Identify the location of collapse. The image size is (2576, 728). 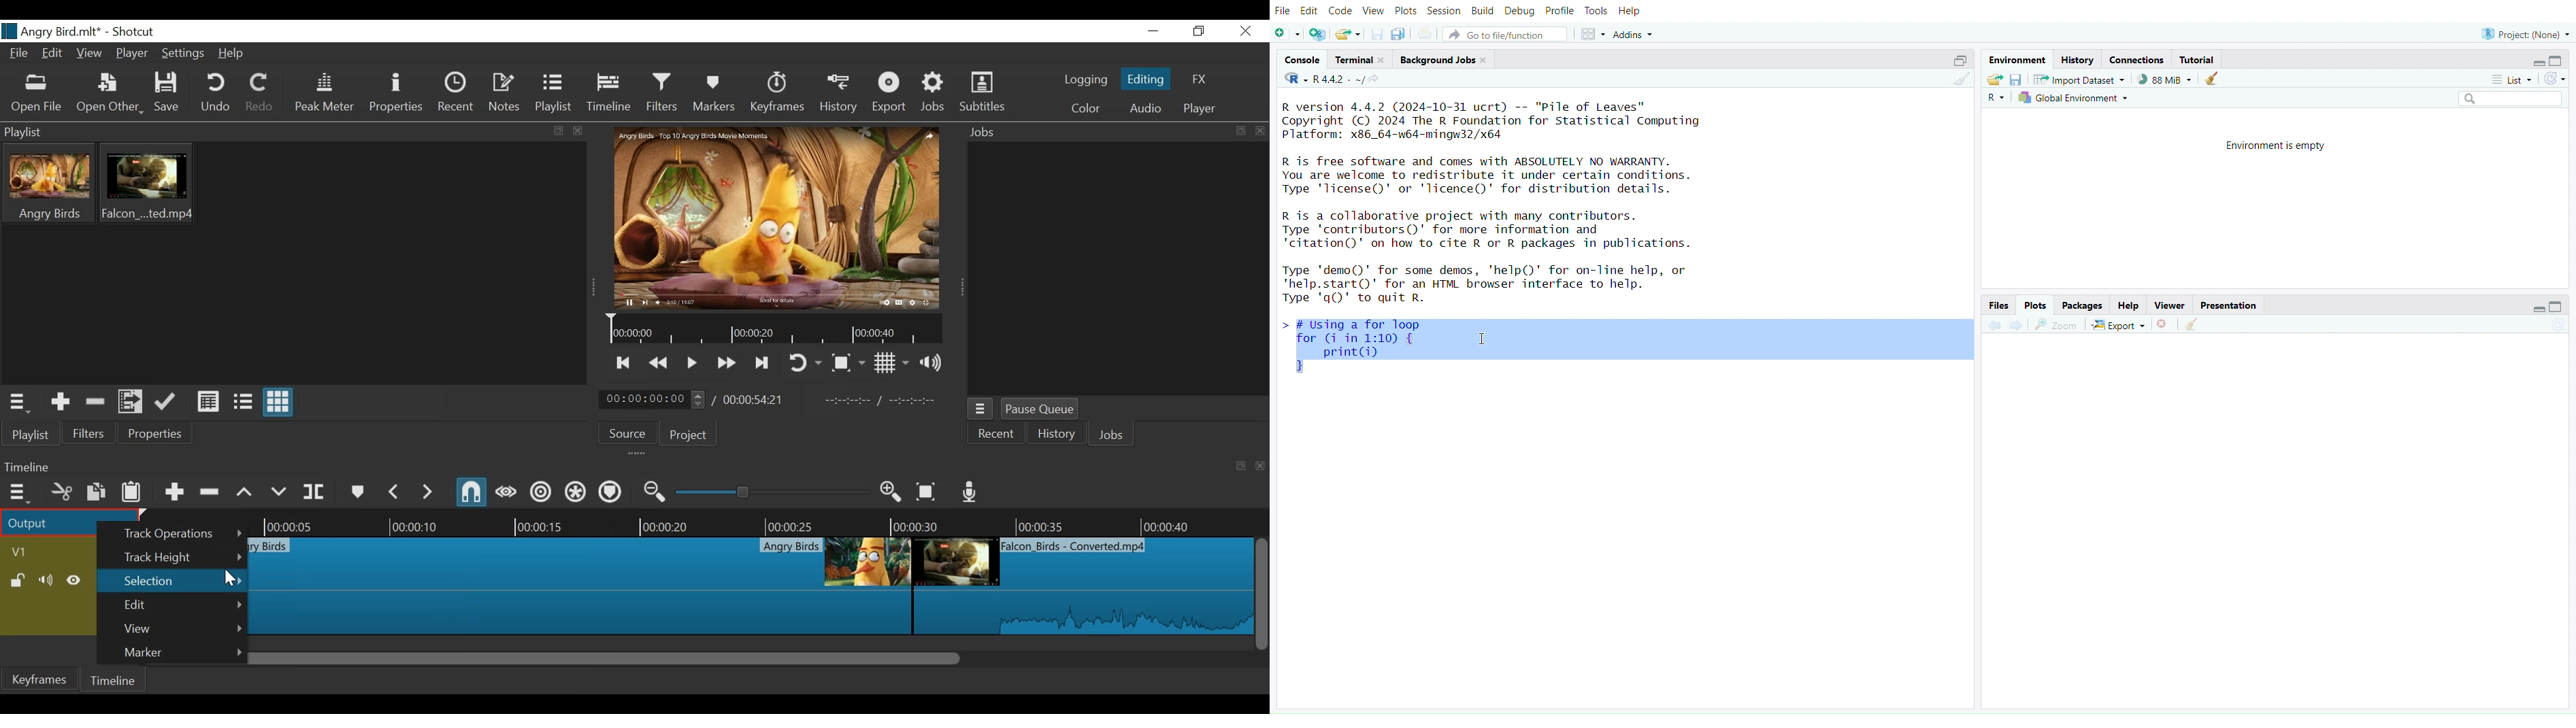
(1959, 61).